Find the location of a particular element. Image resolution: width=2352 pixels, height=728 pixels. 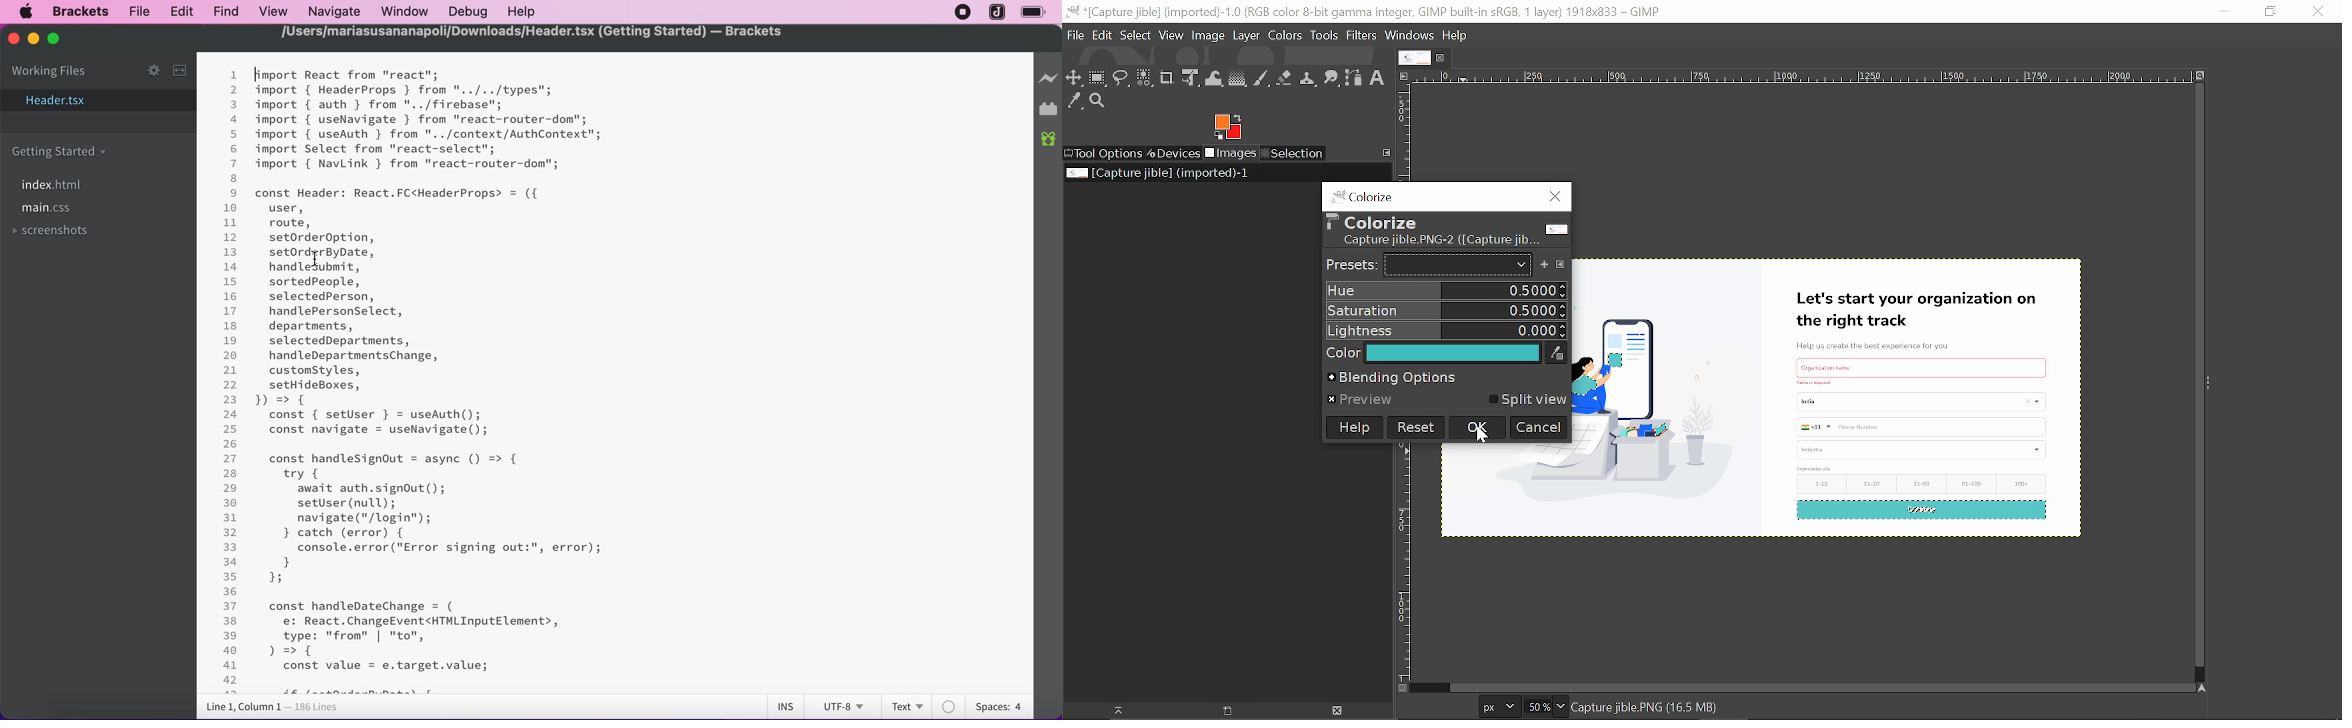

14 is located at coordinates (231, 267).